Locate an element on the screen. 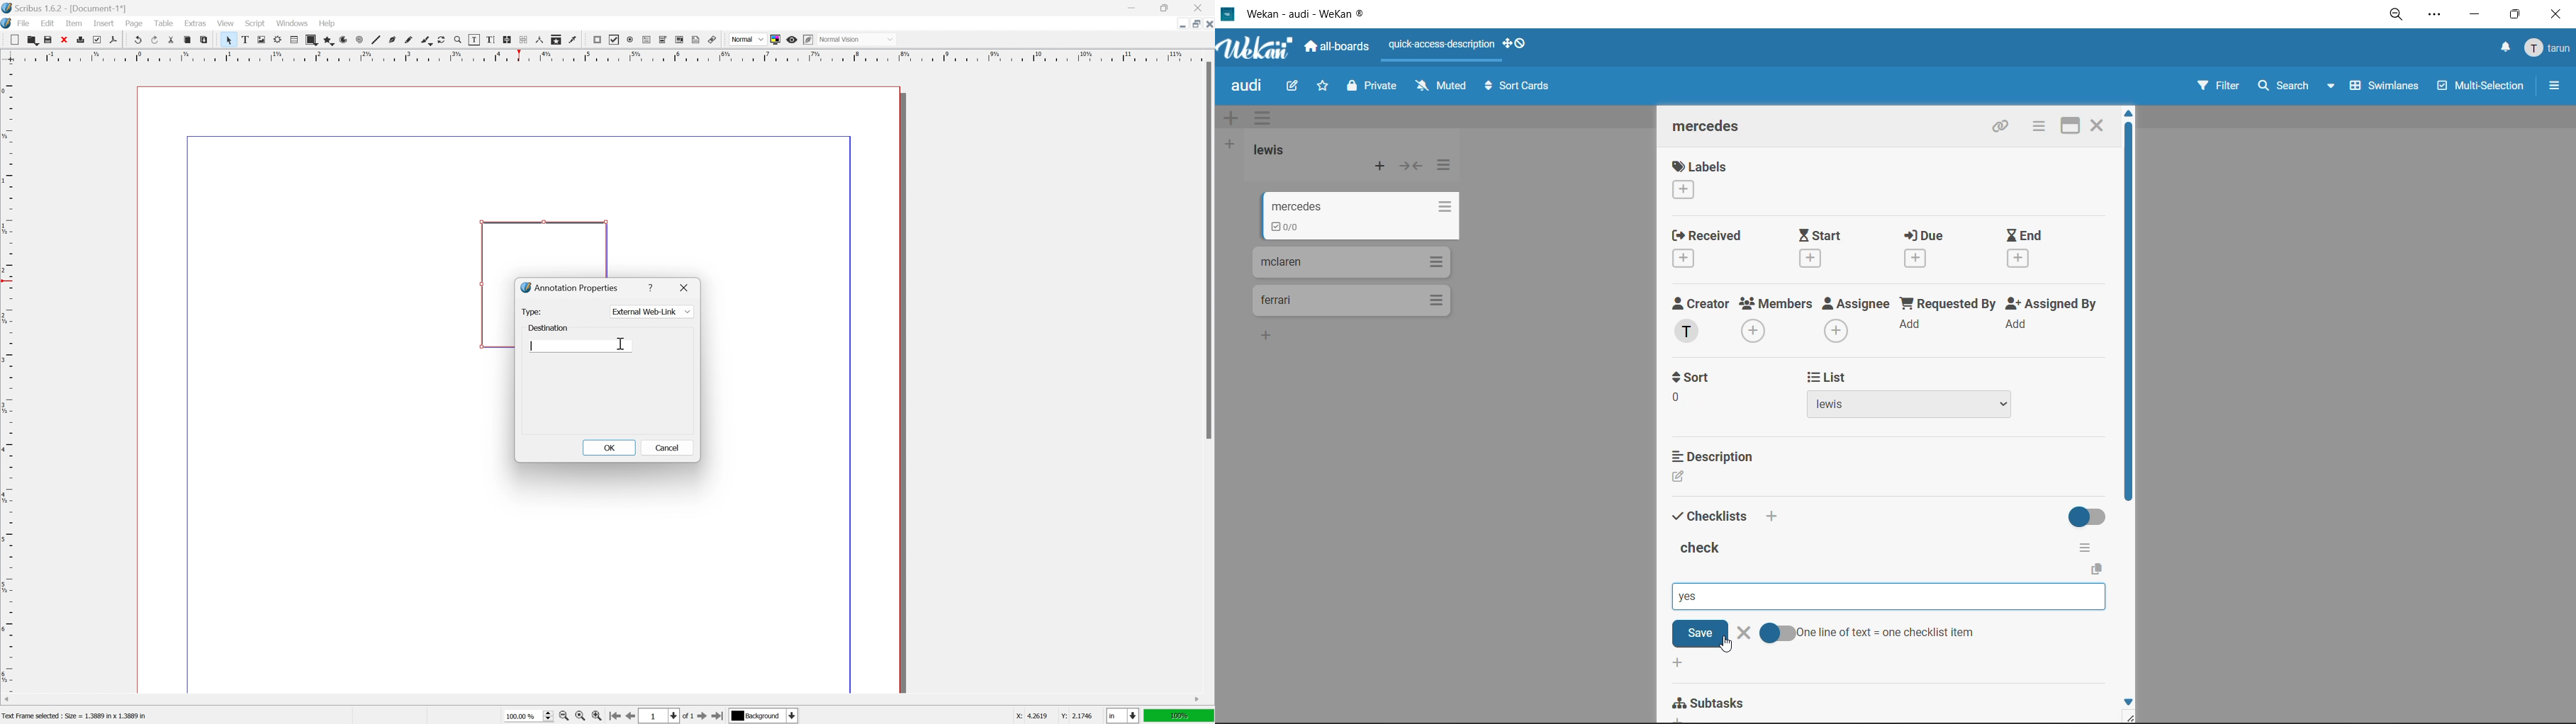 This screenshot has height=728, width=2576. checklist option  is located at coordinates (1693, 594).